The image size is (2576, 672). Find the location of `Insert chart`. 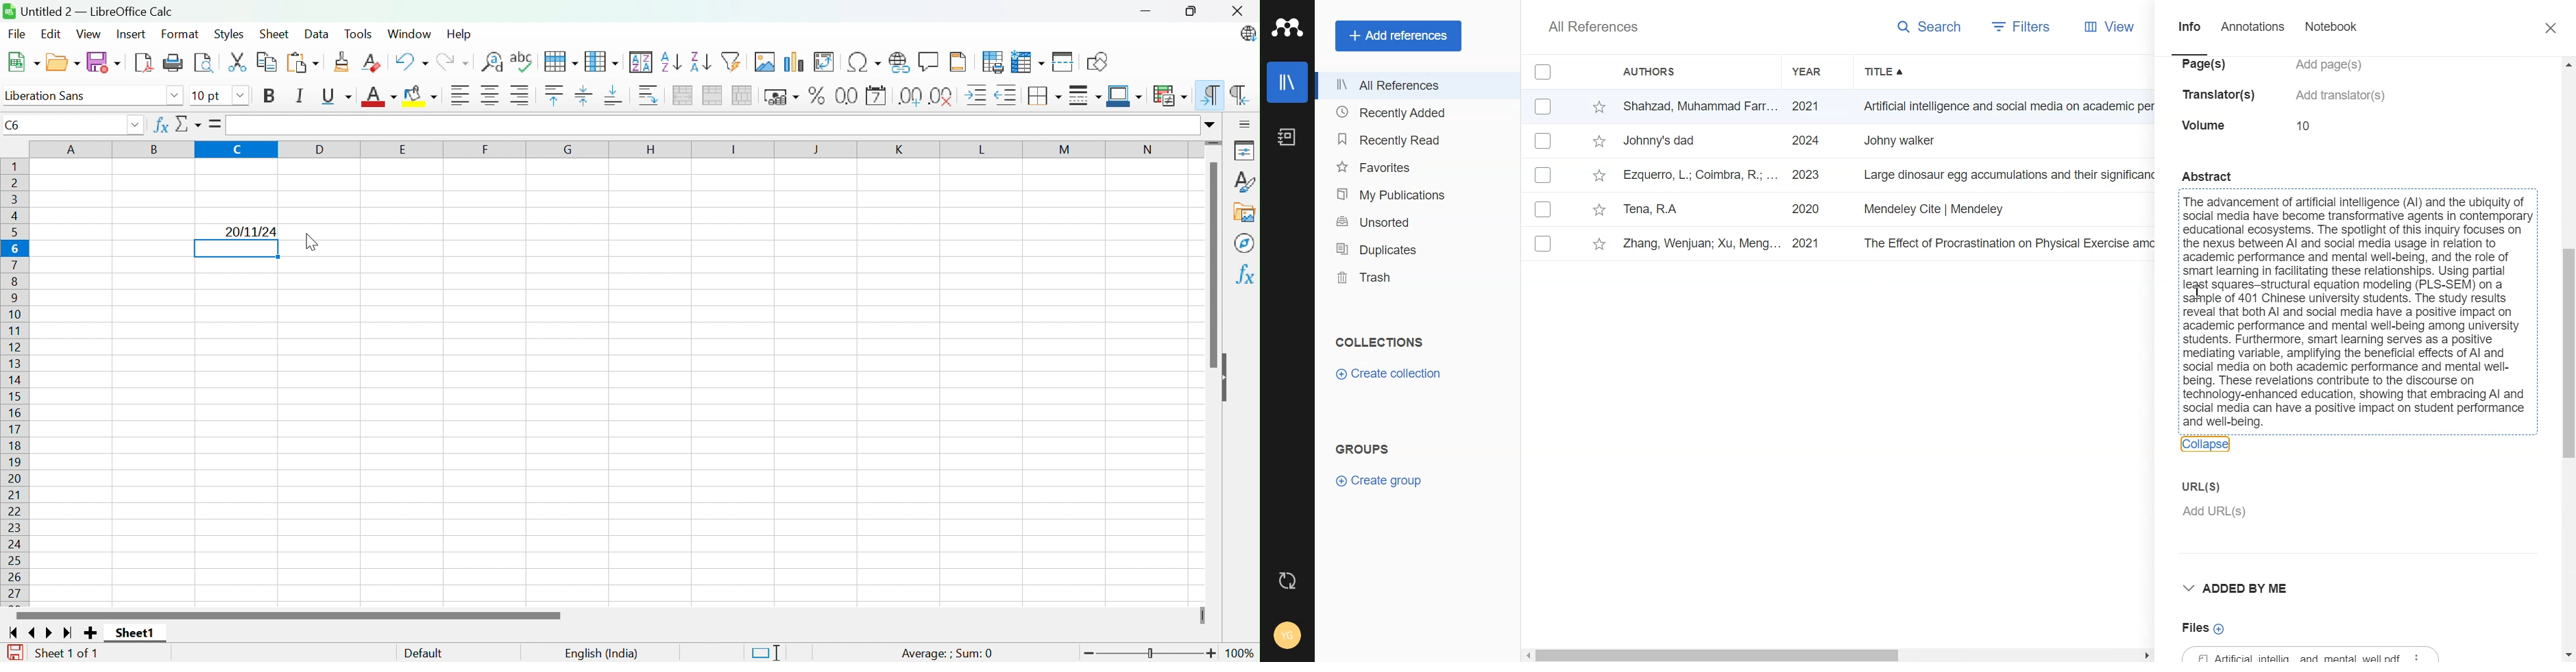

Insert chart is located at coordinates (795, 63).